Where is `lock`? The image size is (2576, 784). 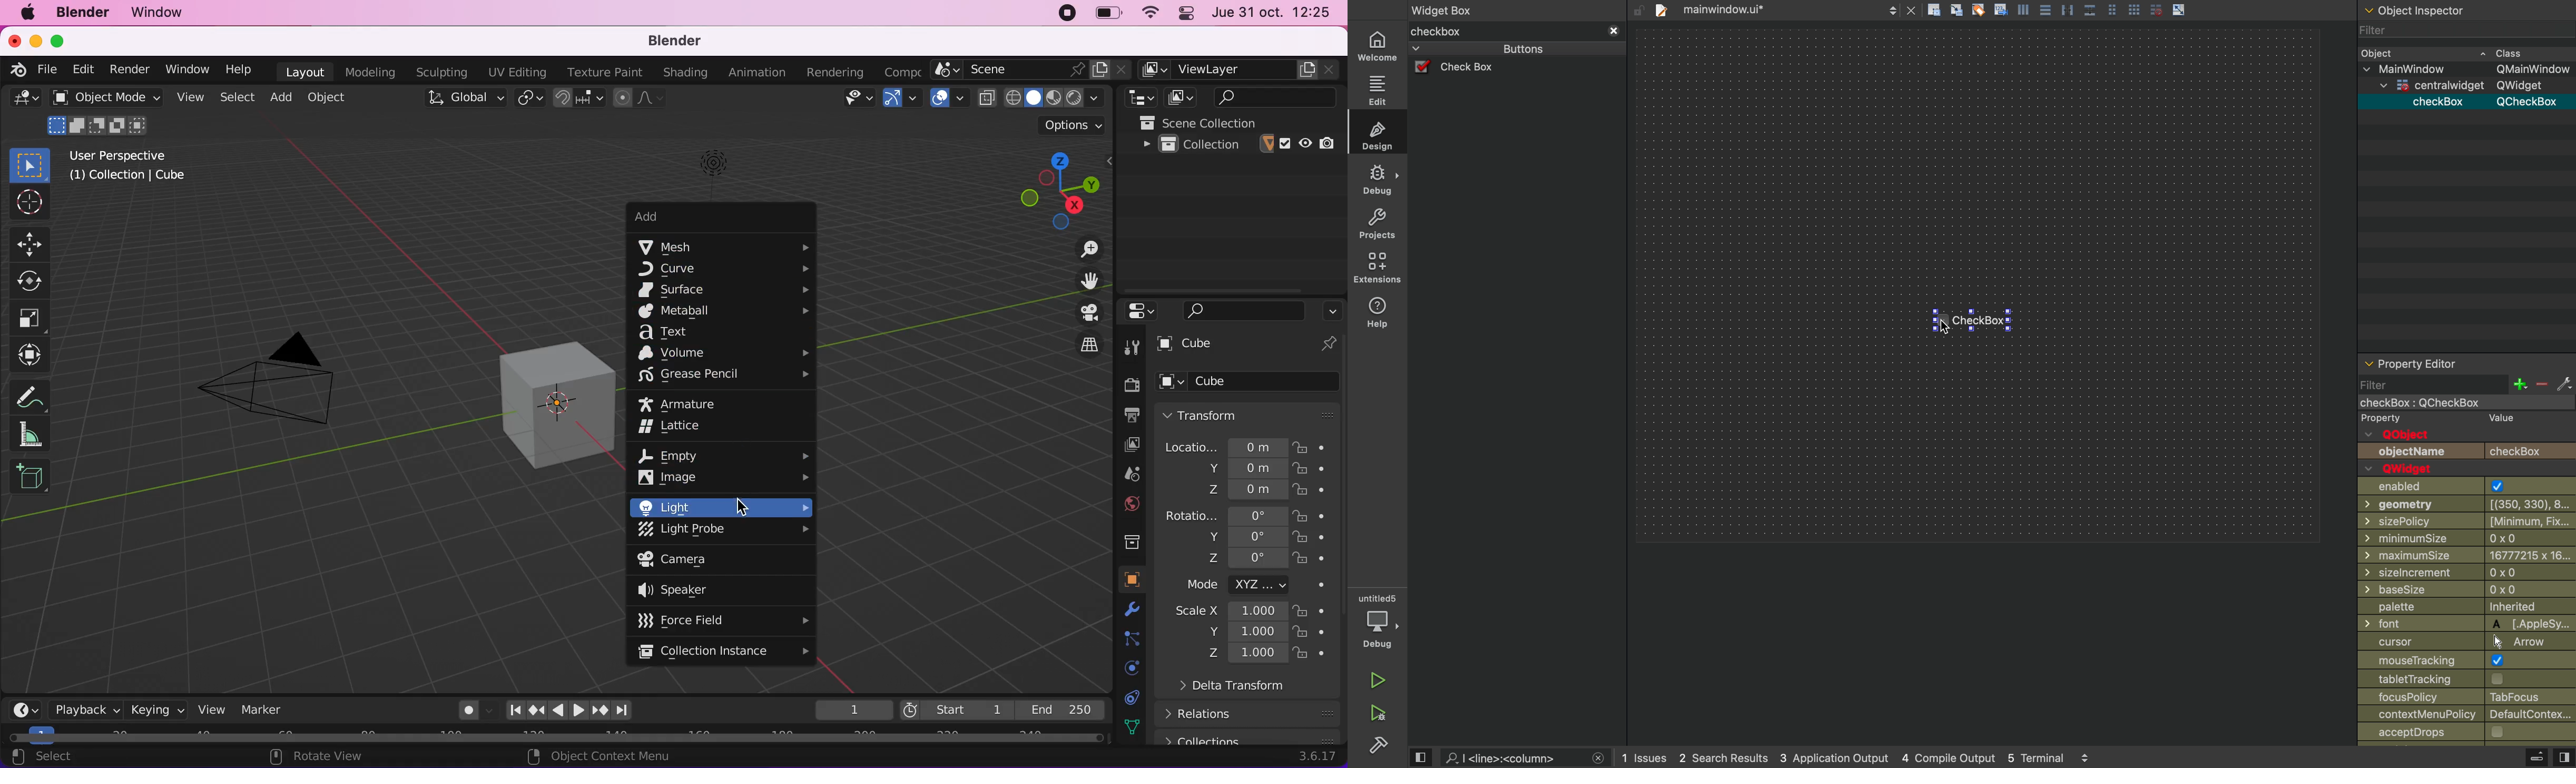 lock is located at coordinates (1321, 559).